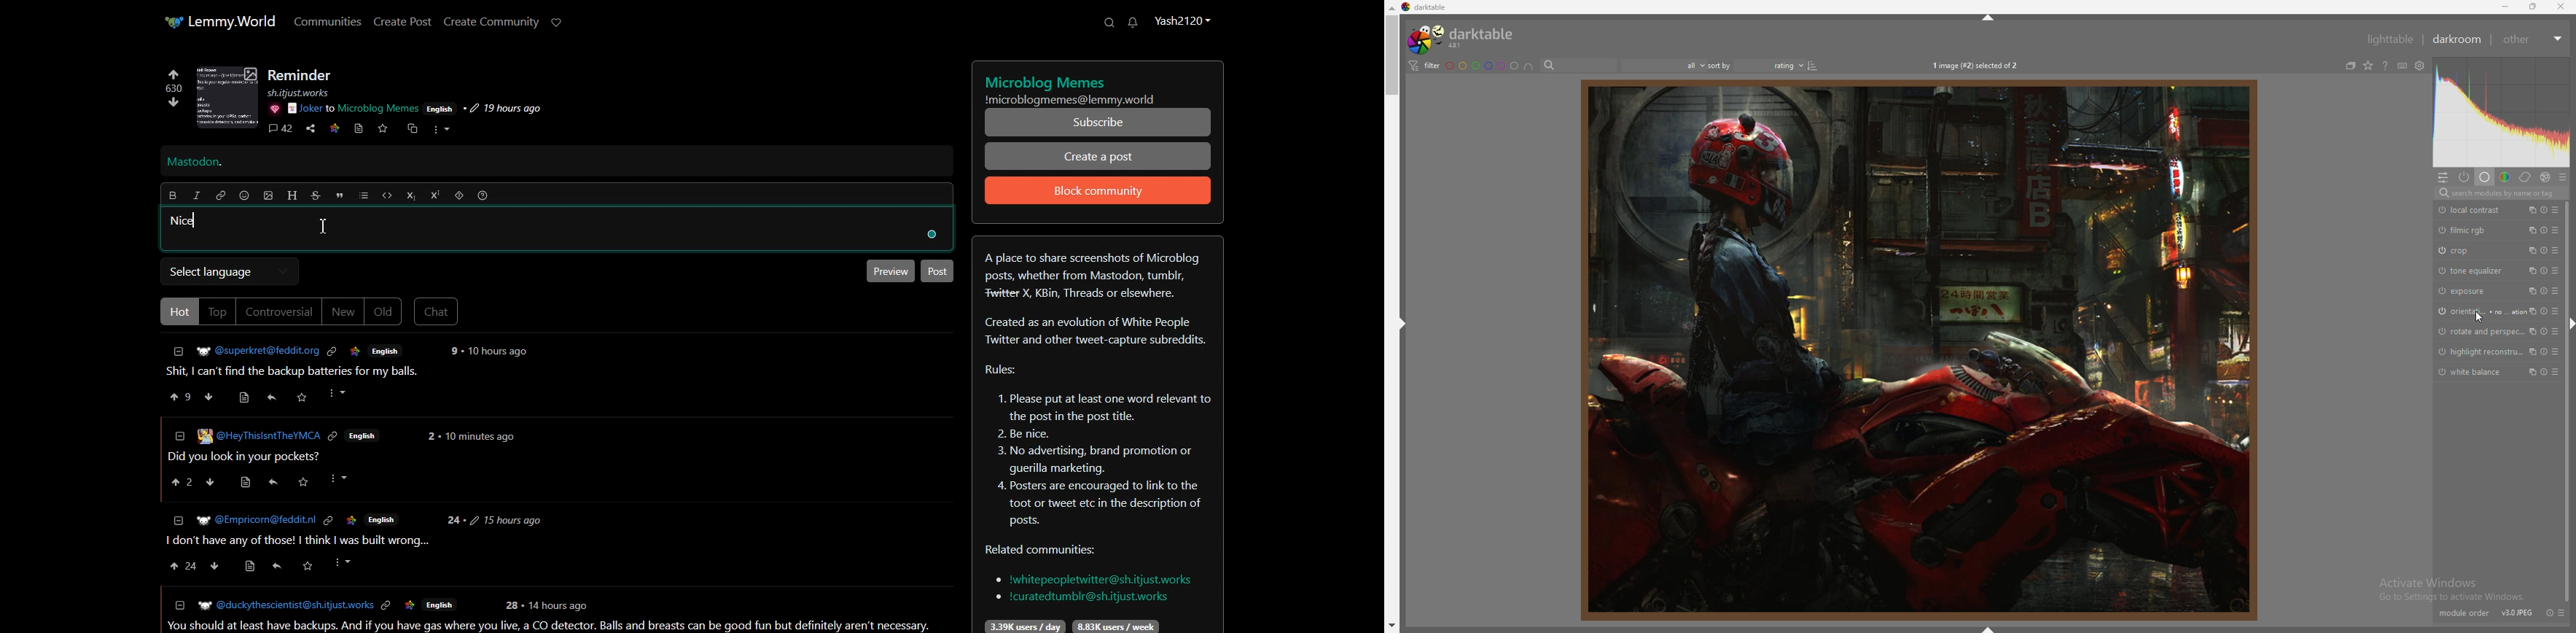 This screenshot has height=644, width=2576. Describe the element at coordinates (1182, 20) in the screenshot. I see `Profile` at that location.